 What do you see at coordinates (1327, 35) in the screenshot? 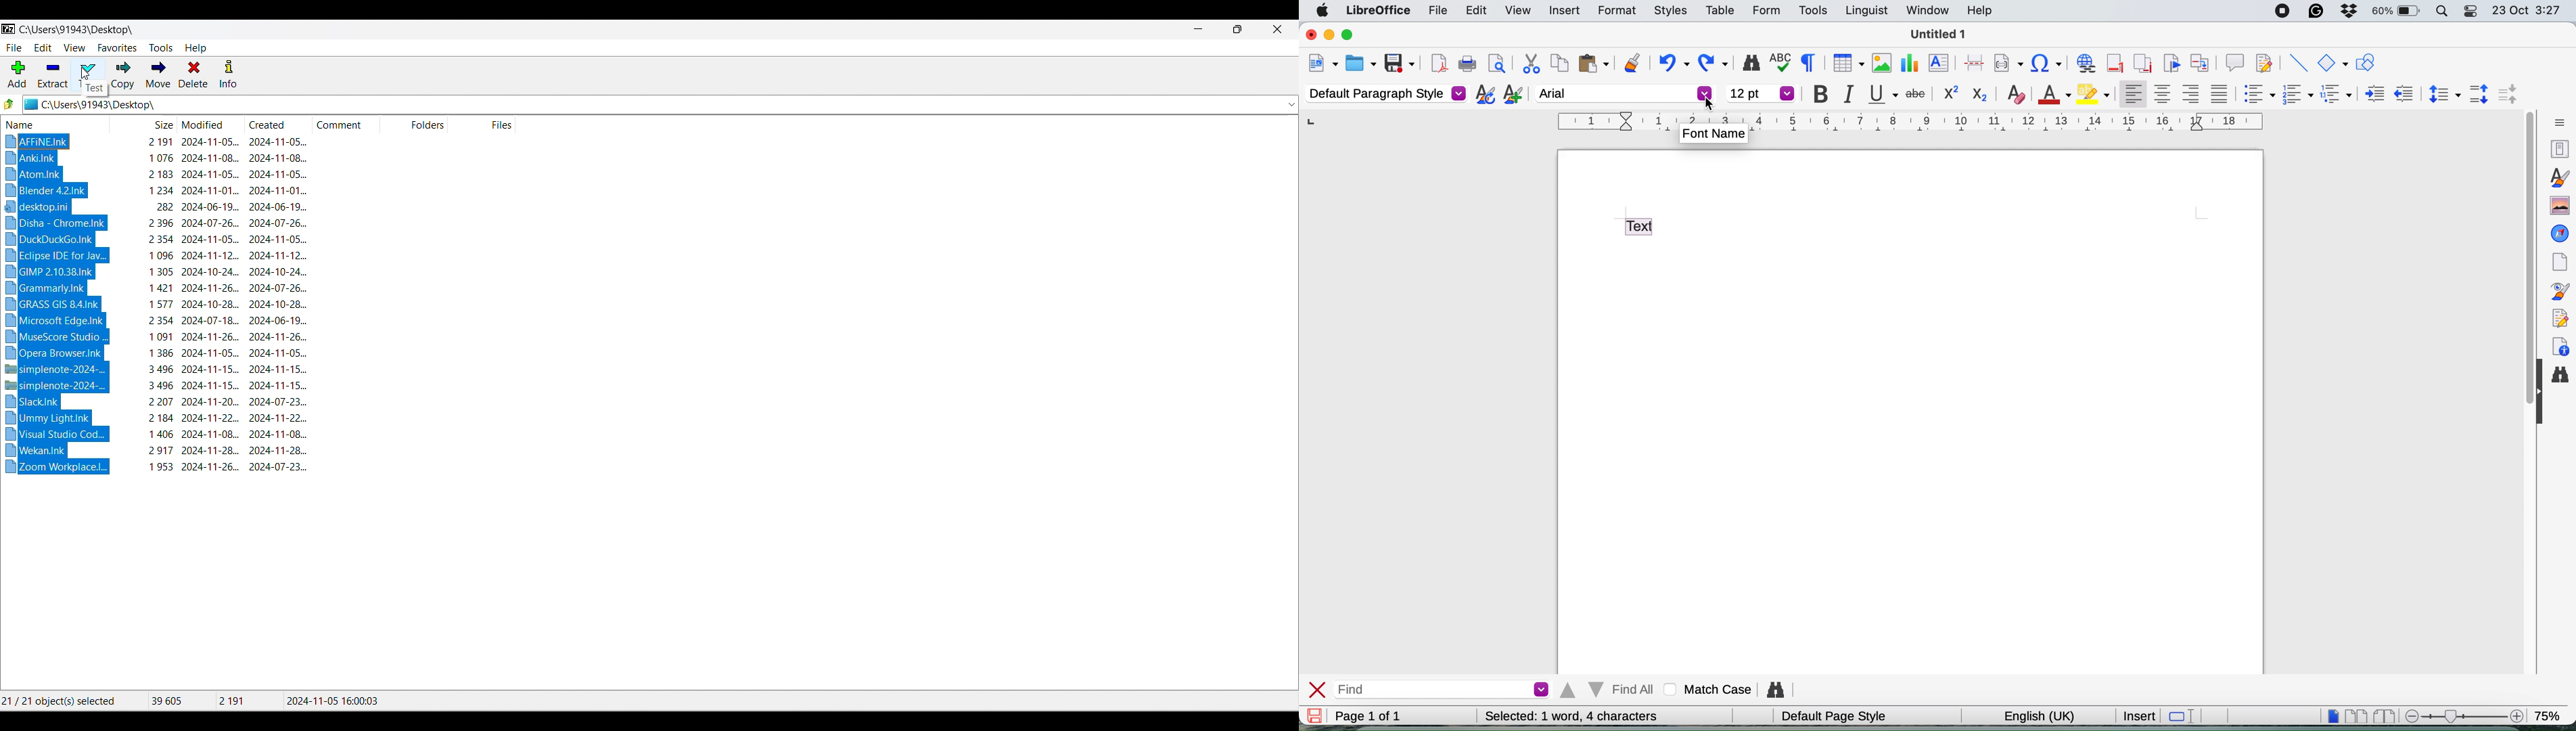
I see `minimise` at bounding box center [1327, 35].